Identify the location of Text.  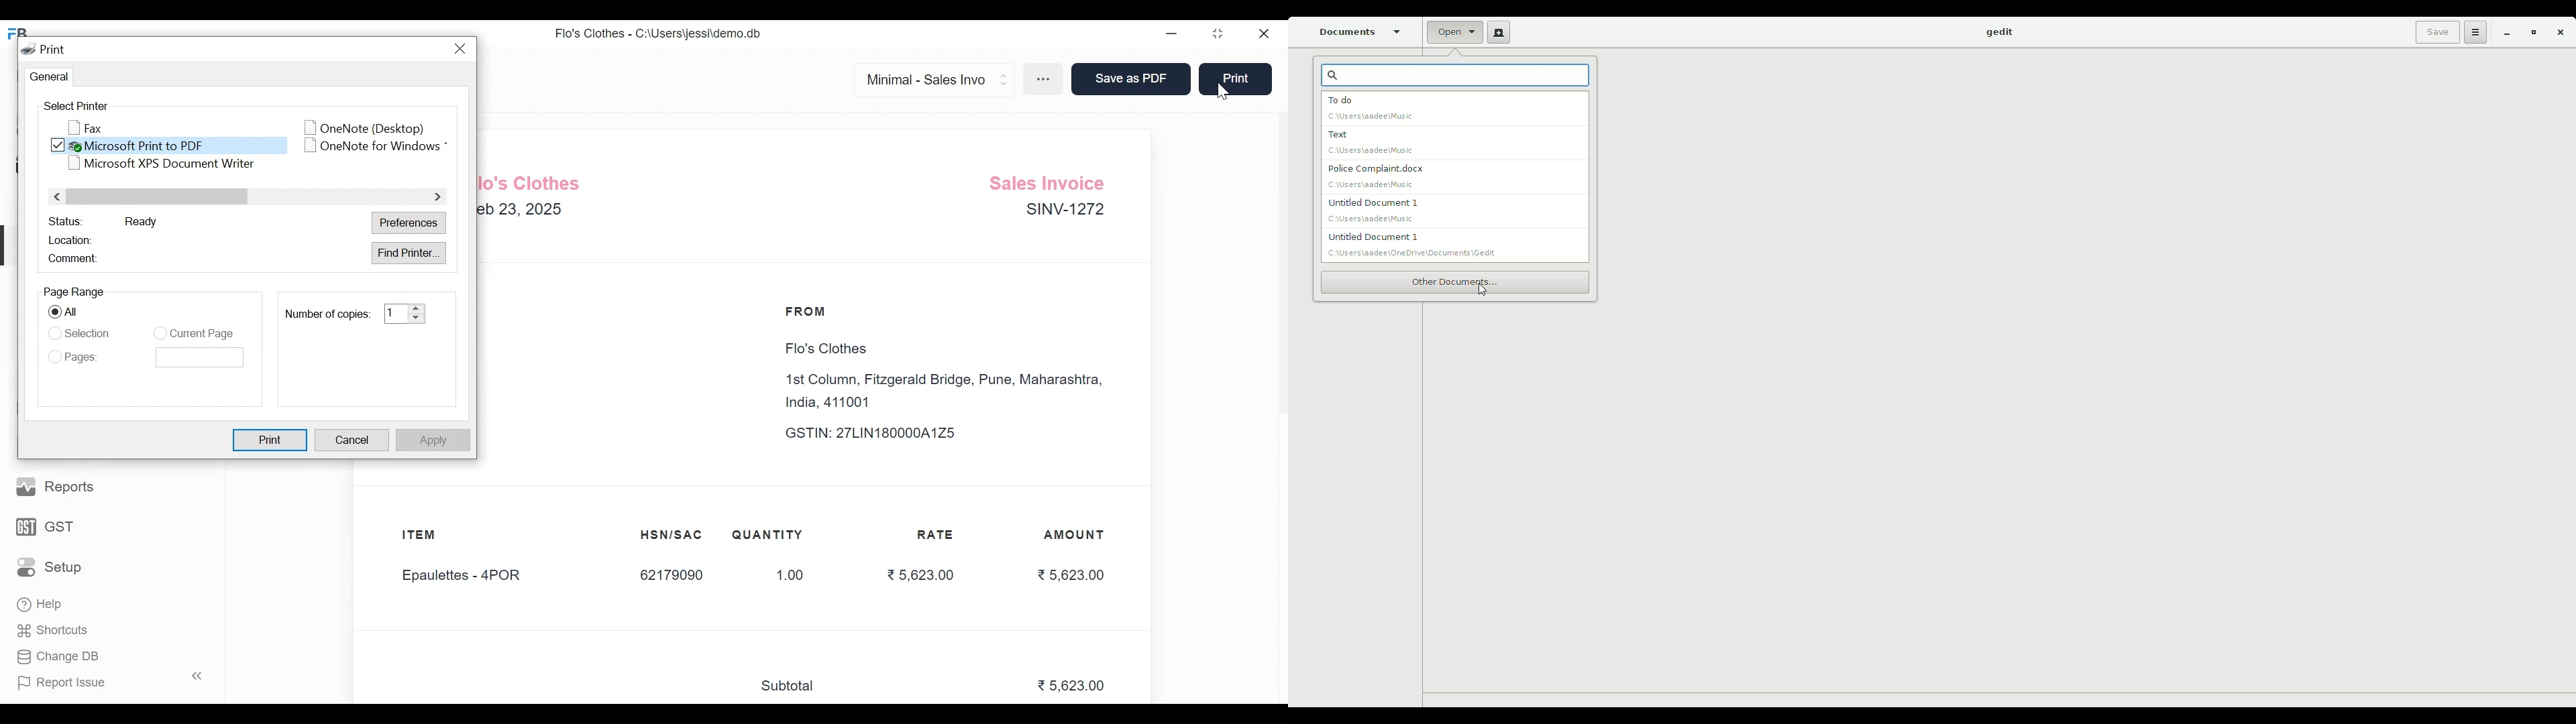
(1370, 143).